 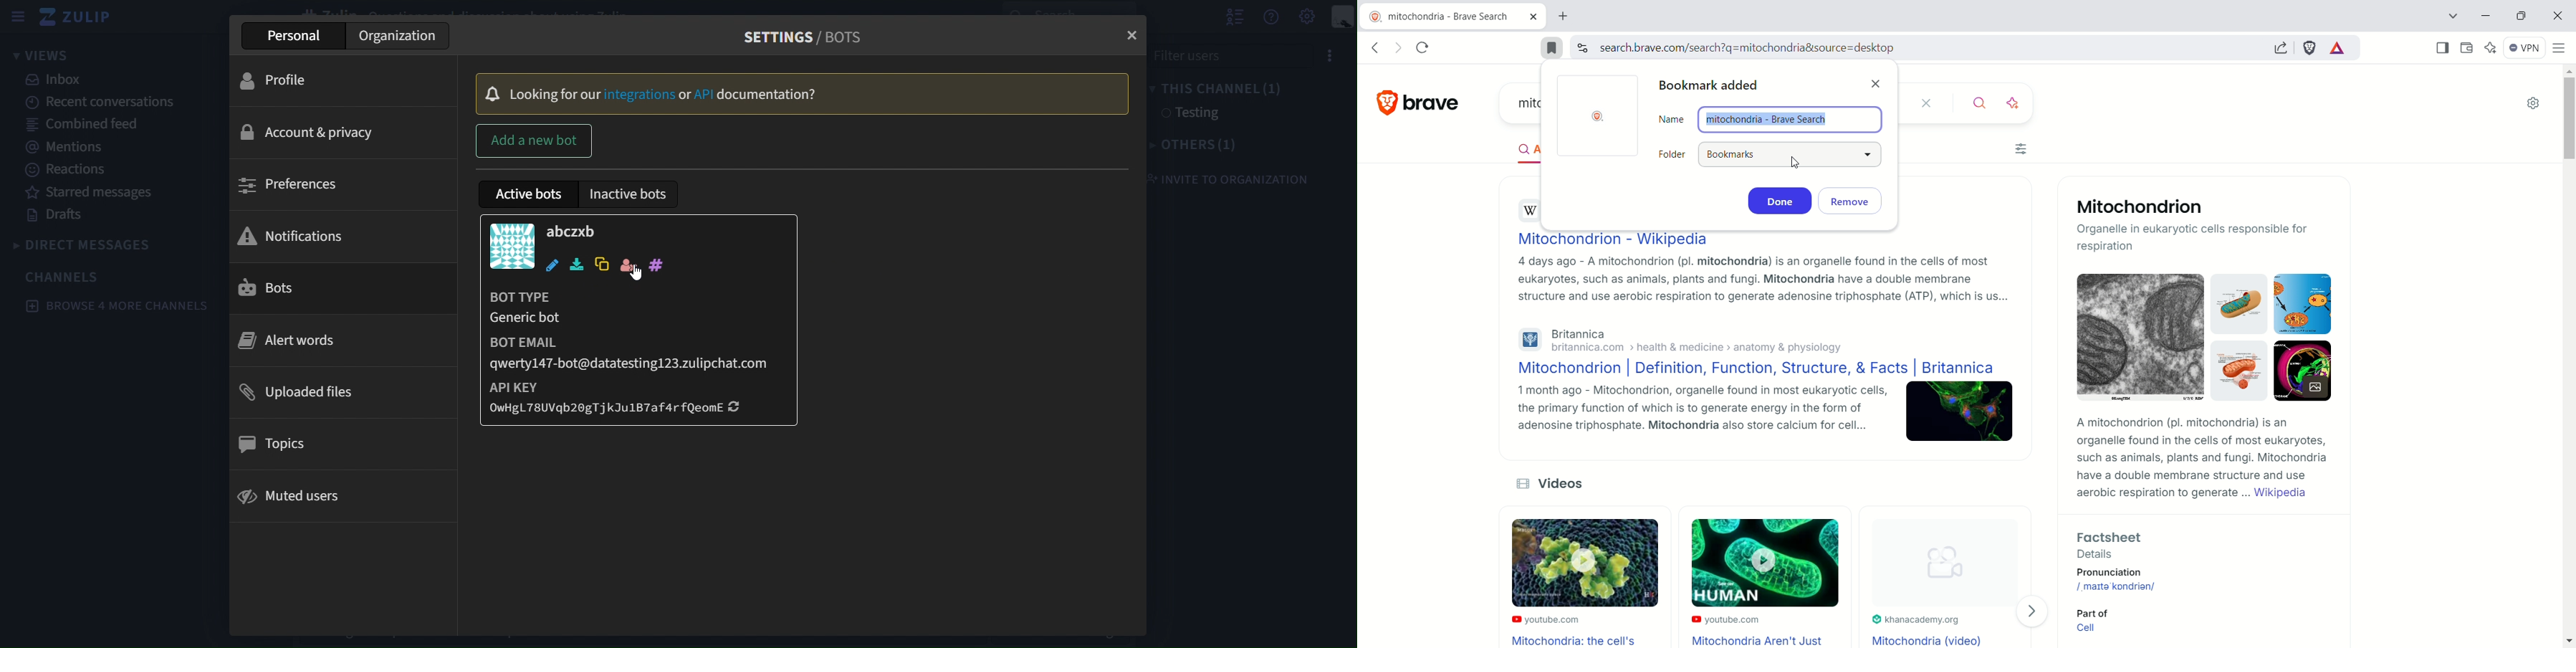 What do you see at coordinates (56, 79) in the screenshot?
I see `inbox` at bounding box center [56, 79].